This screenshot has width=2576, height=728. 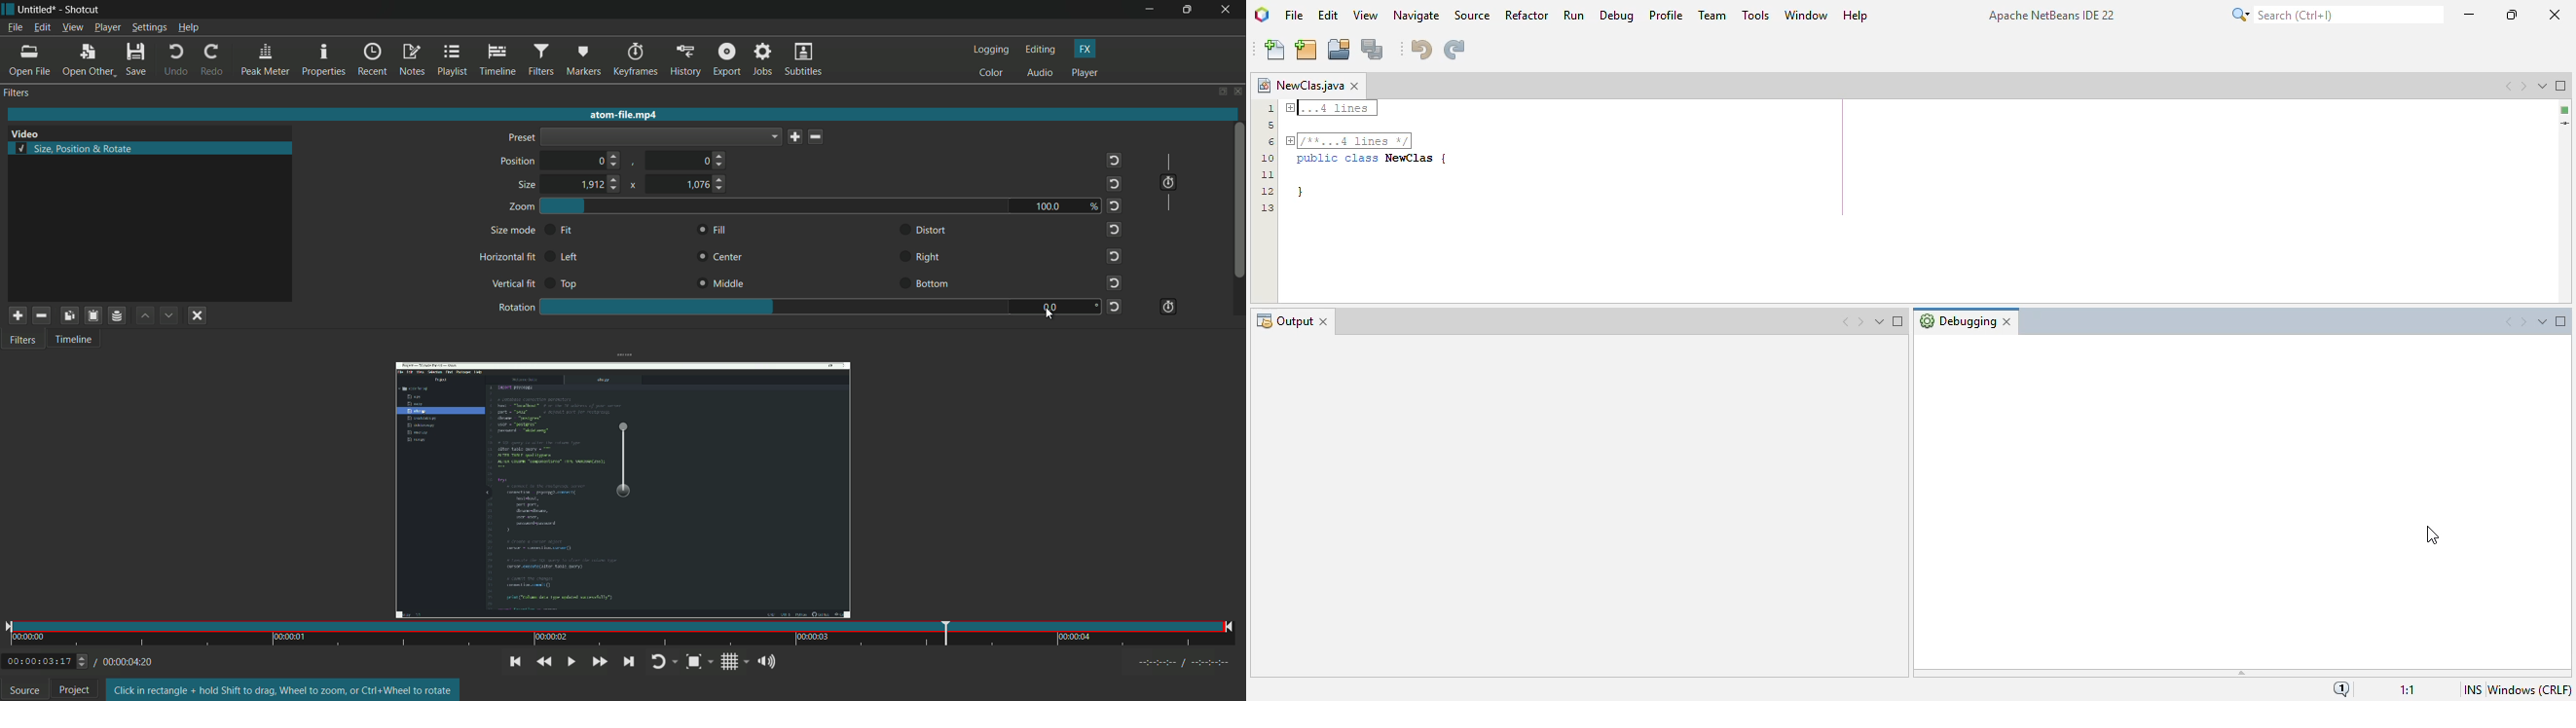 What do you see at coordinates (1882, 323) in the screenshot?
I see `Dropdown` at bounding box center [1882, 323].